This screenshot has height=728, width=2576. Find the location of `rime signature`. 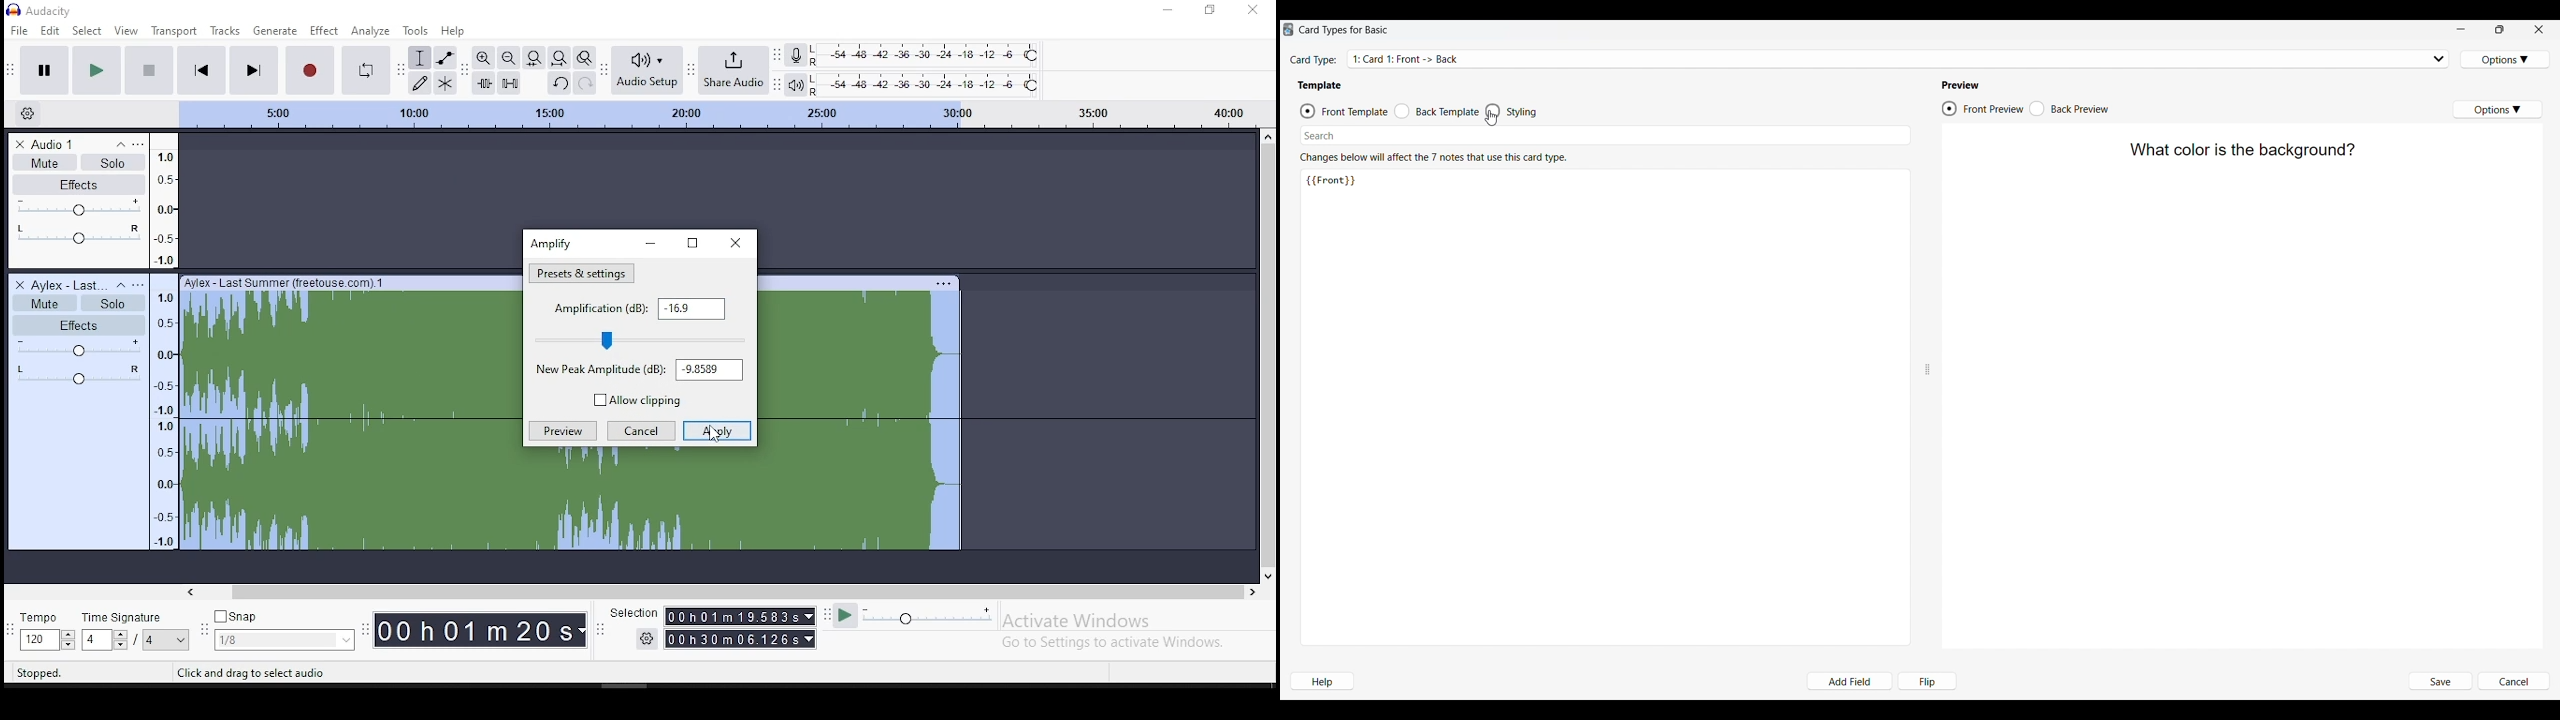

rime signature is located at coordinates (136, 632).